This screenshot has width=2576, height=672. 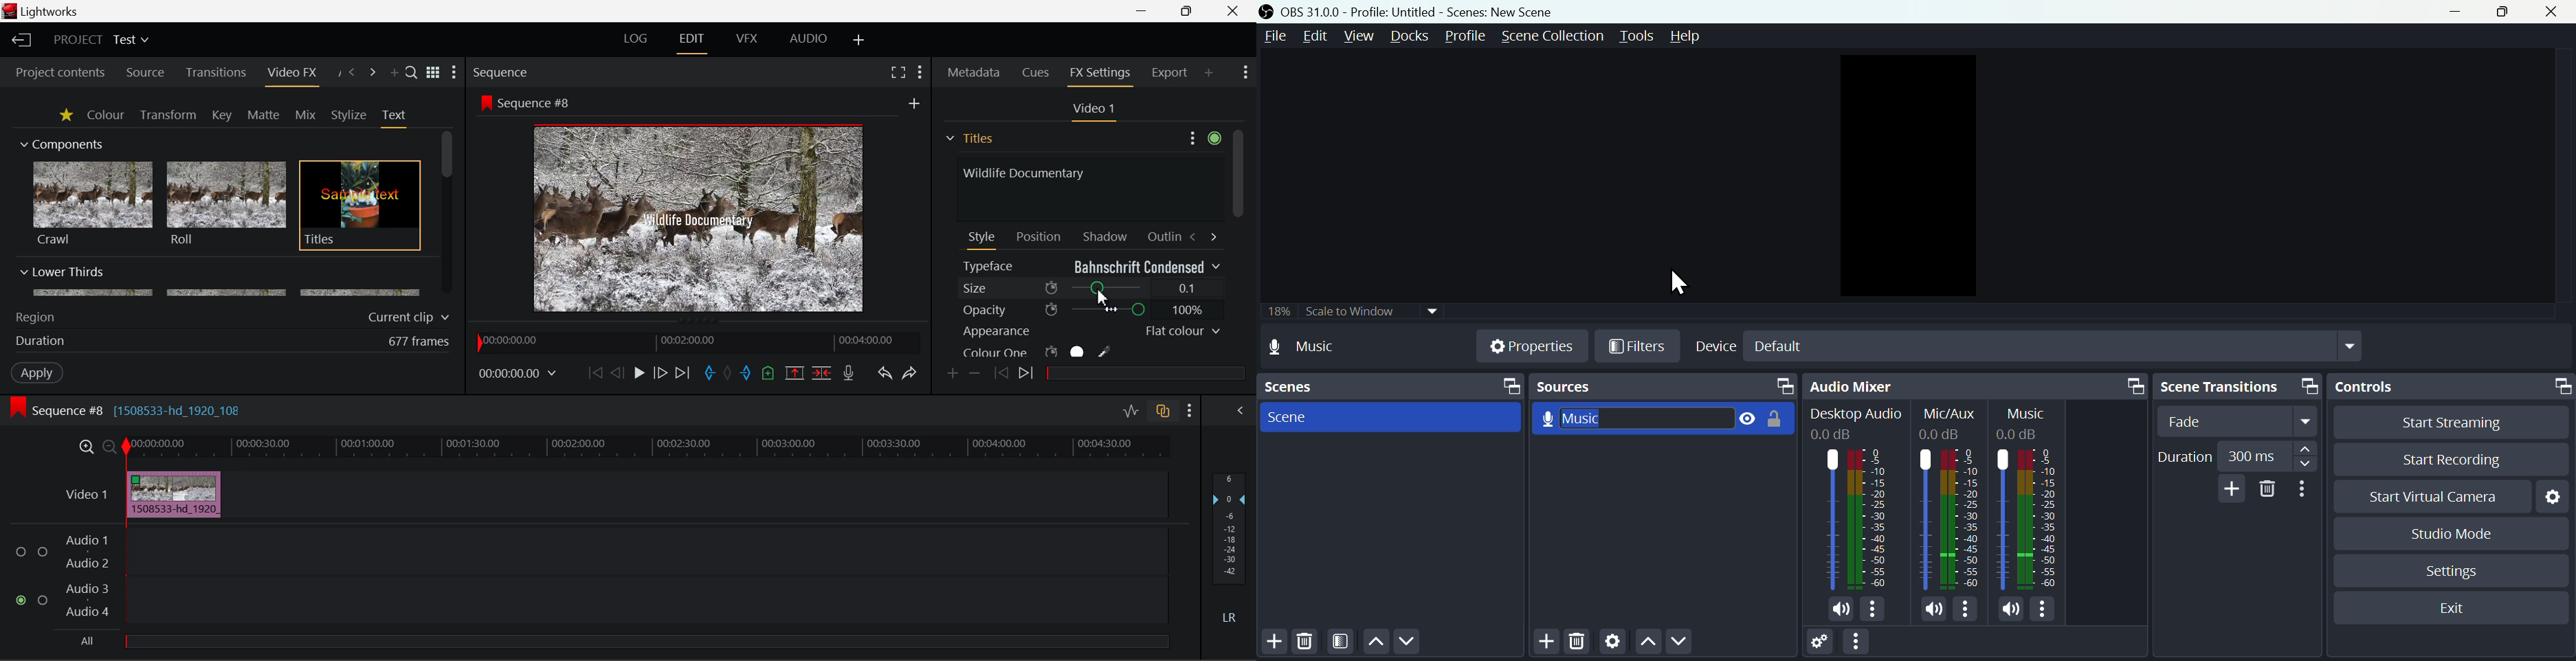 What do you see at coordinates (2234, 486) in the screenshot?
I see `add` at bounding box center [2234, 486].